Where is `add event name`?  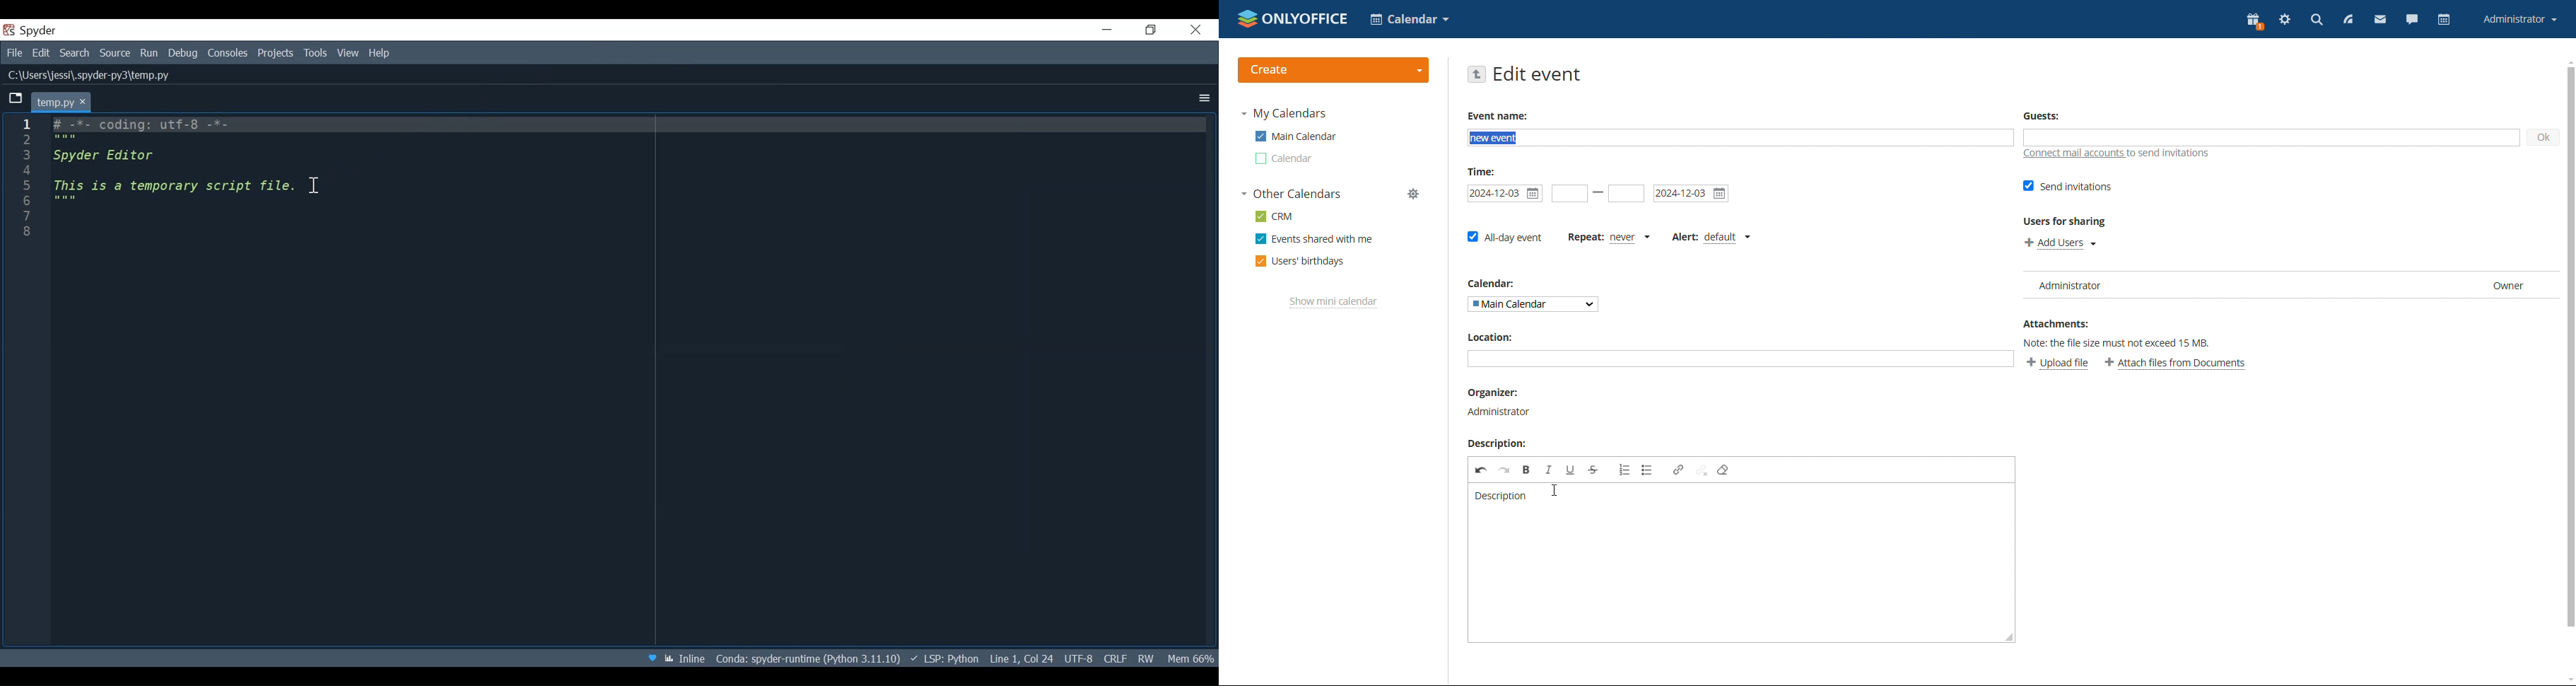
add event name is located at coordinates (1740, 138).